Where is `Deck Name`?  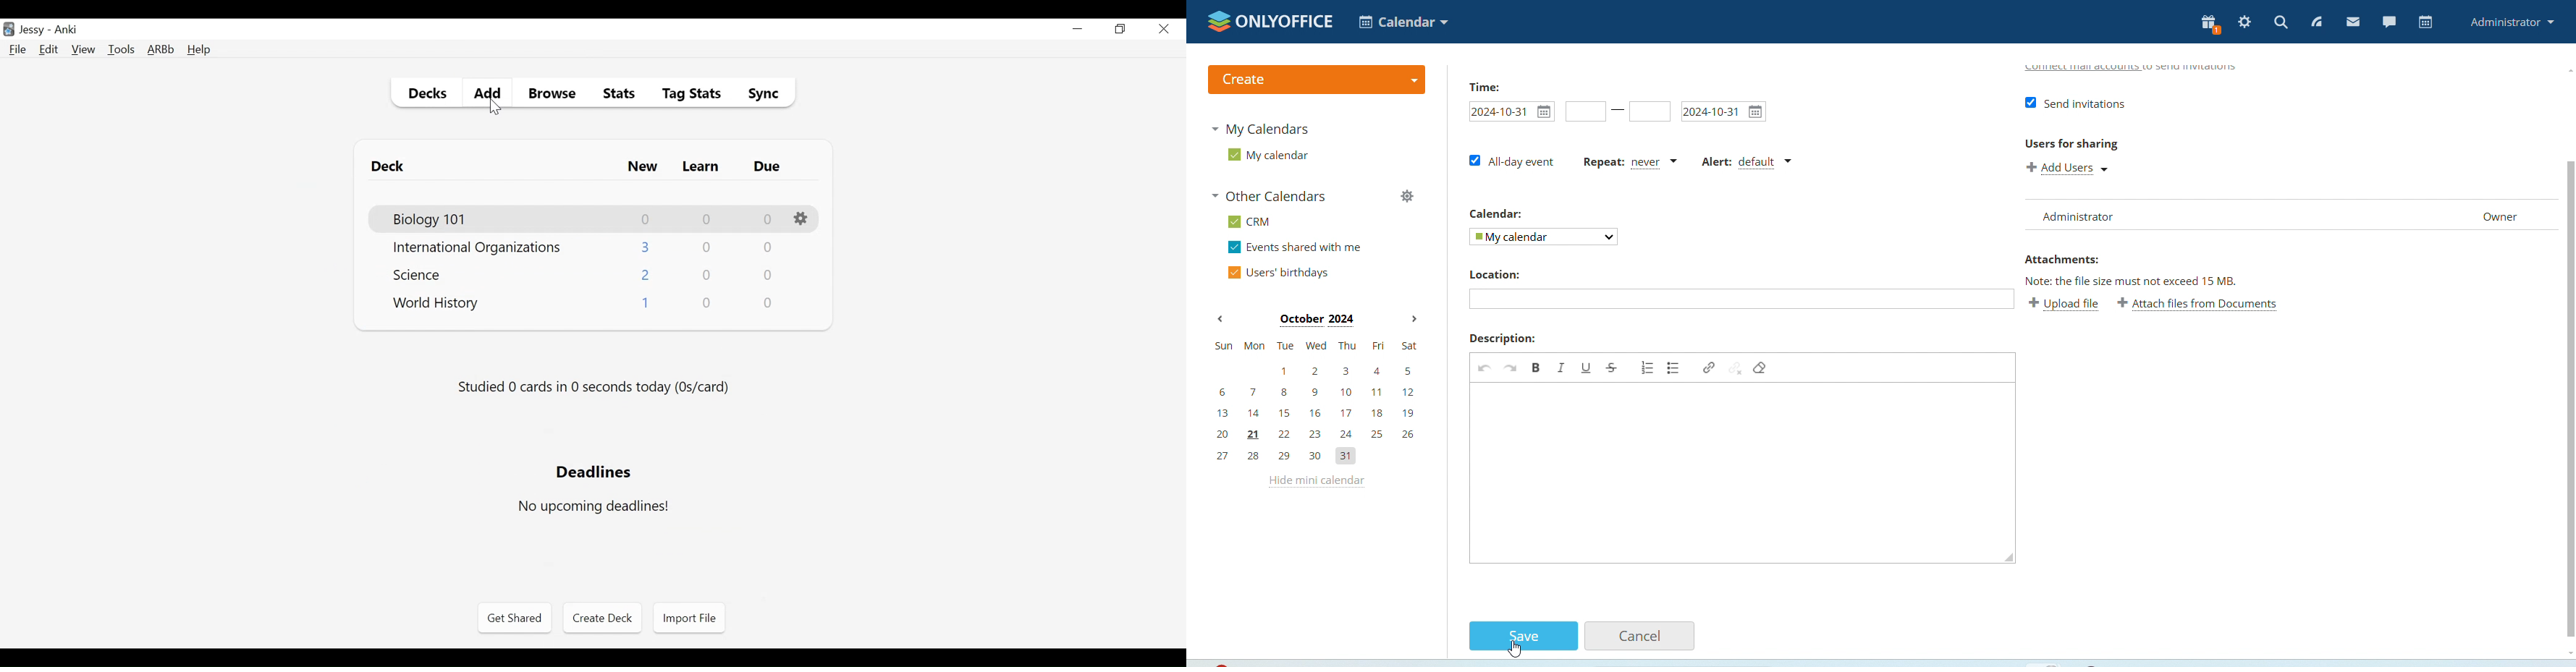 Deck Name is located at coordinates (431, 220).